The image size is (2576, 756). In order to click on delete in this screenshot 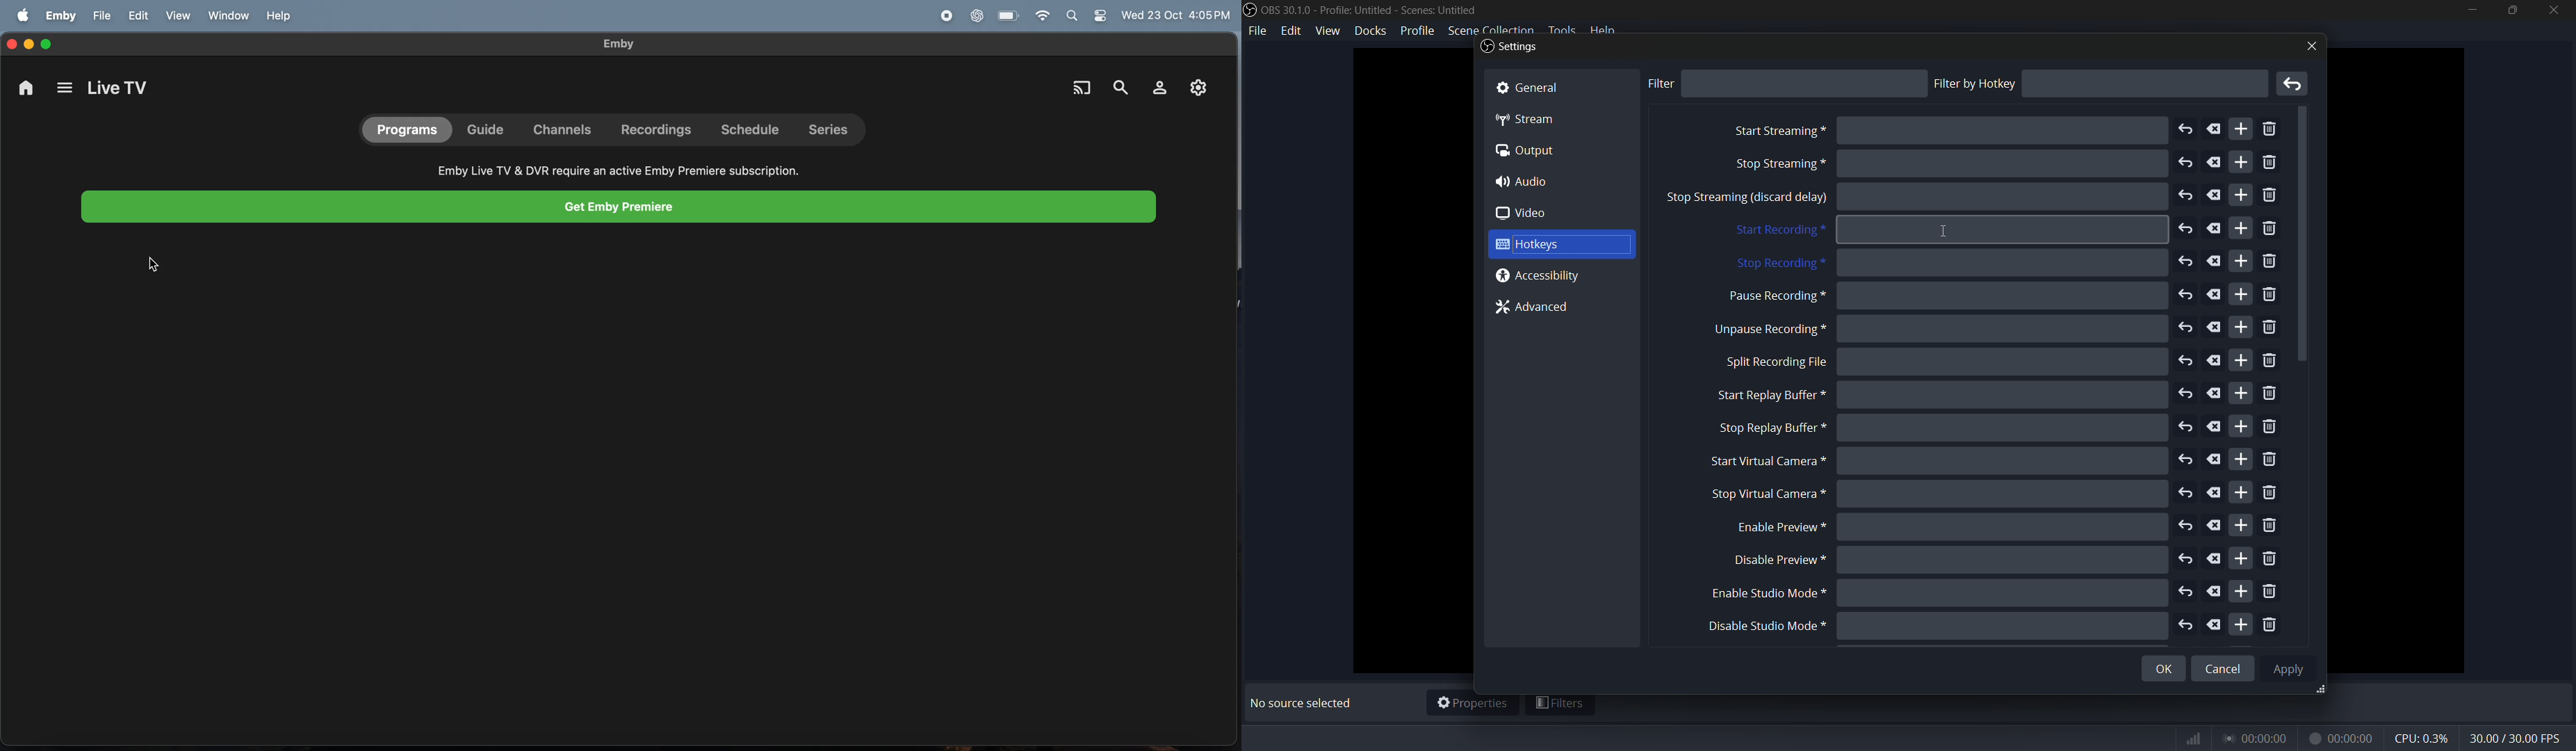, I will do `click(2214, 261)`.